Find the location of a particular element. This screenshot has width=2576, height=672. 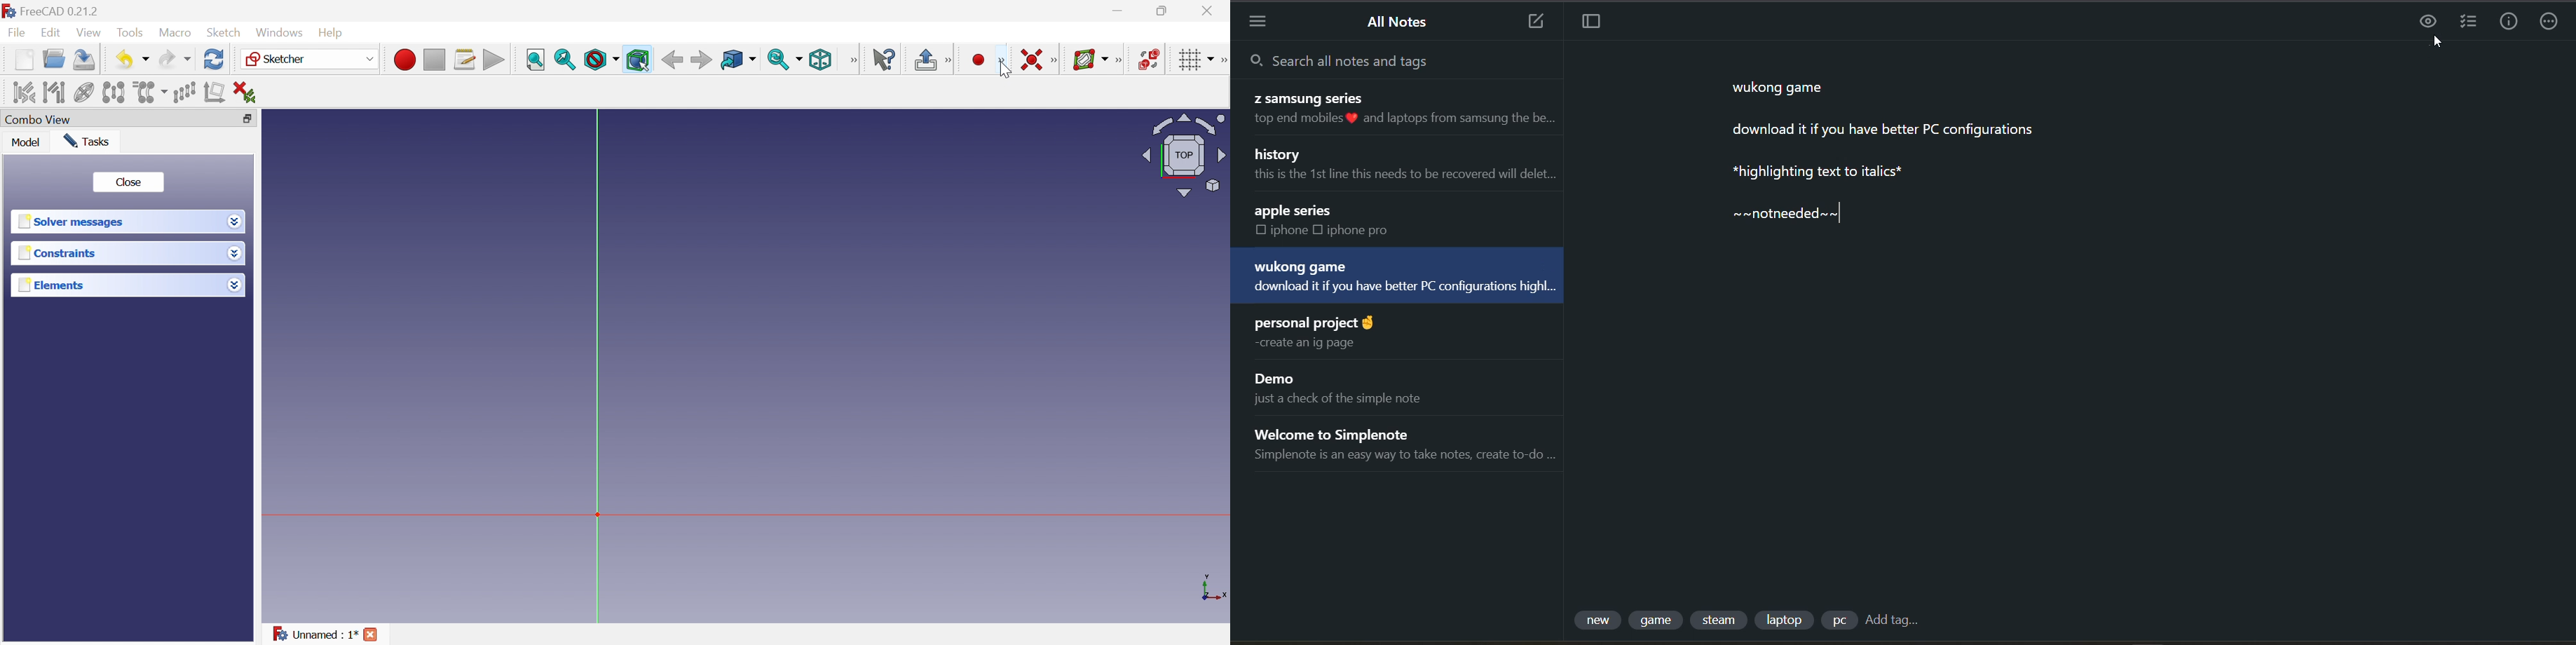

Open is located at coordinates (54, 59).